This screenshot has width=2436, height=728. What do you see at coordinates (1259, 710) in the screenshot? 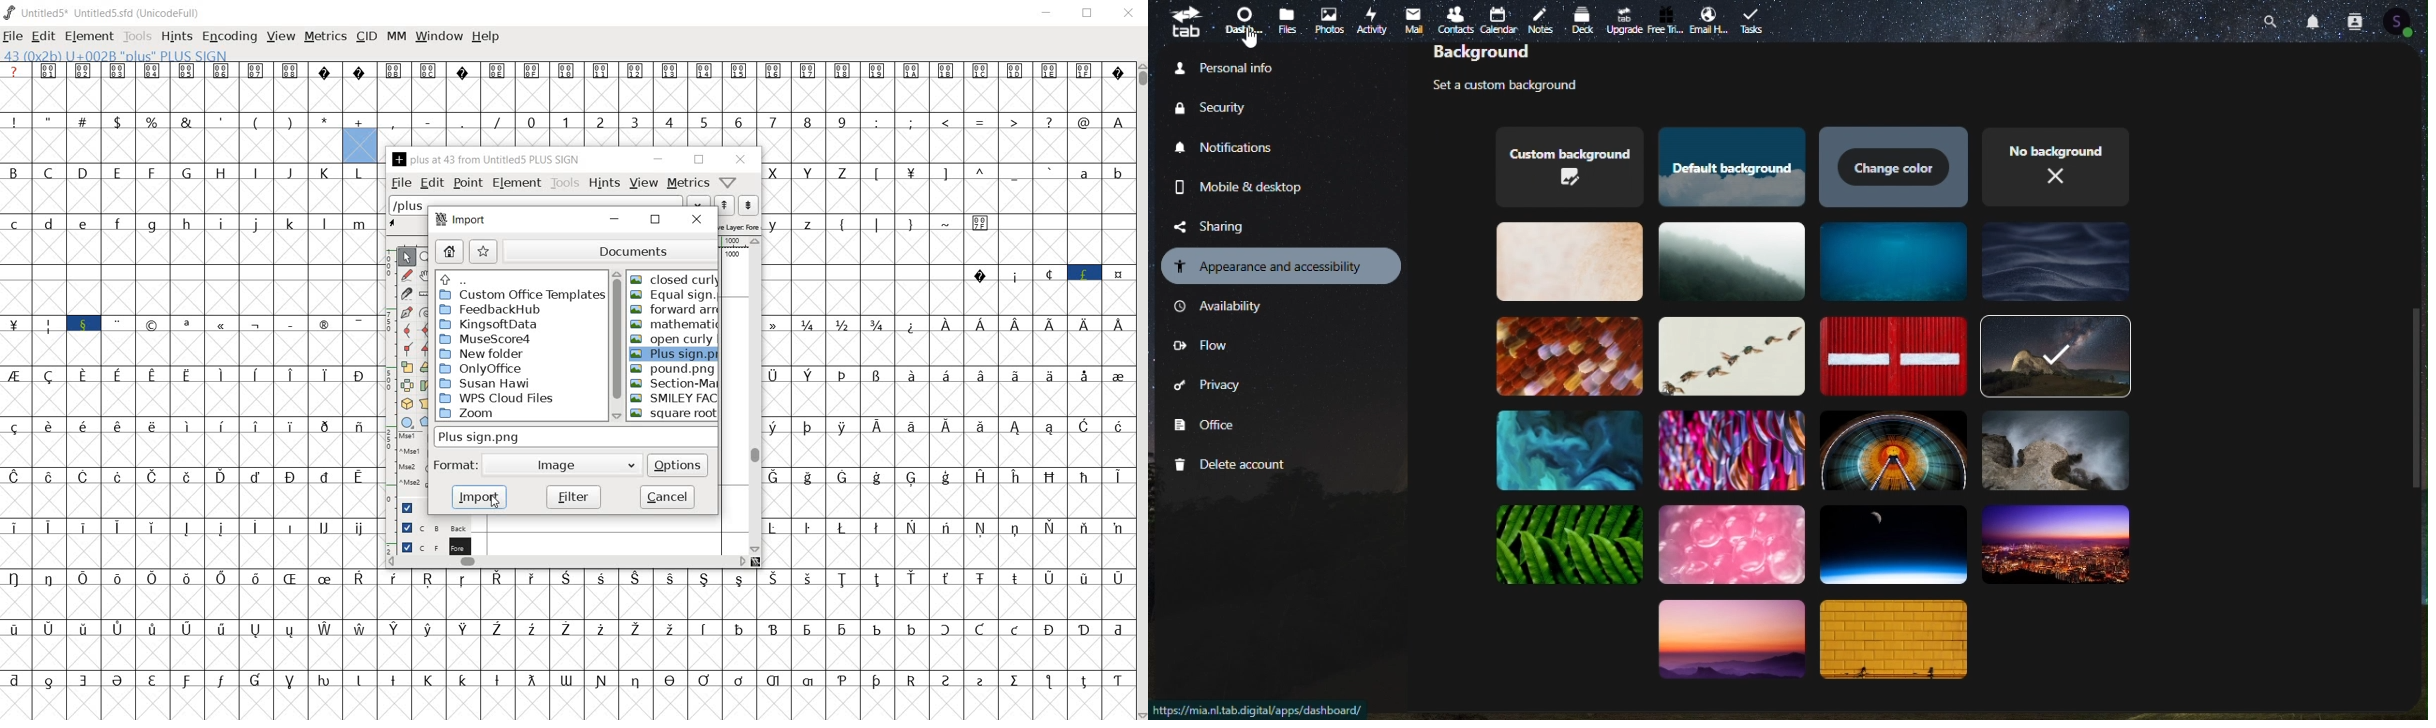
I see `link` at bounding box center [1259, 710].